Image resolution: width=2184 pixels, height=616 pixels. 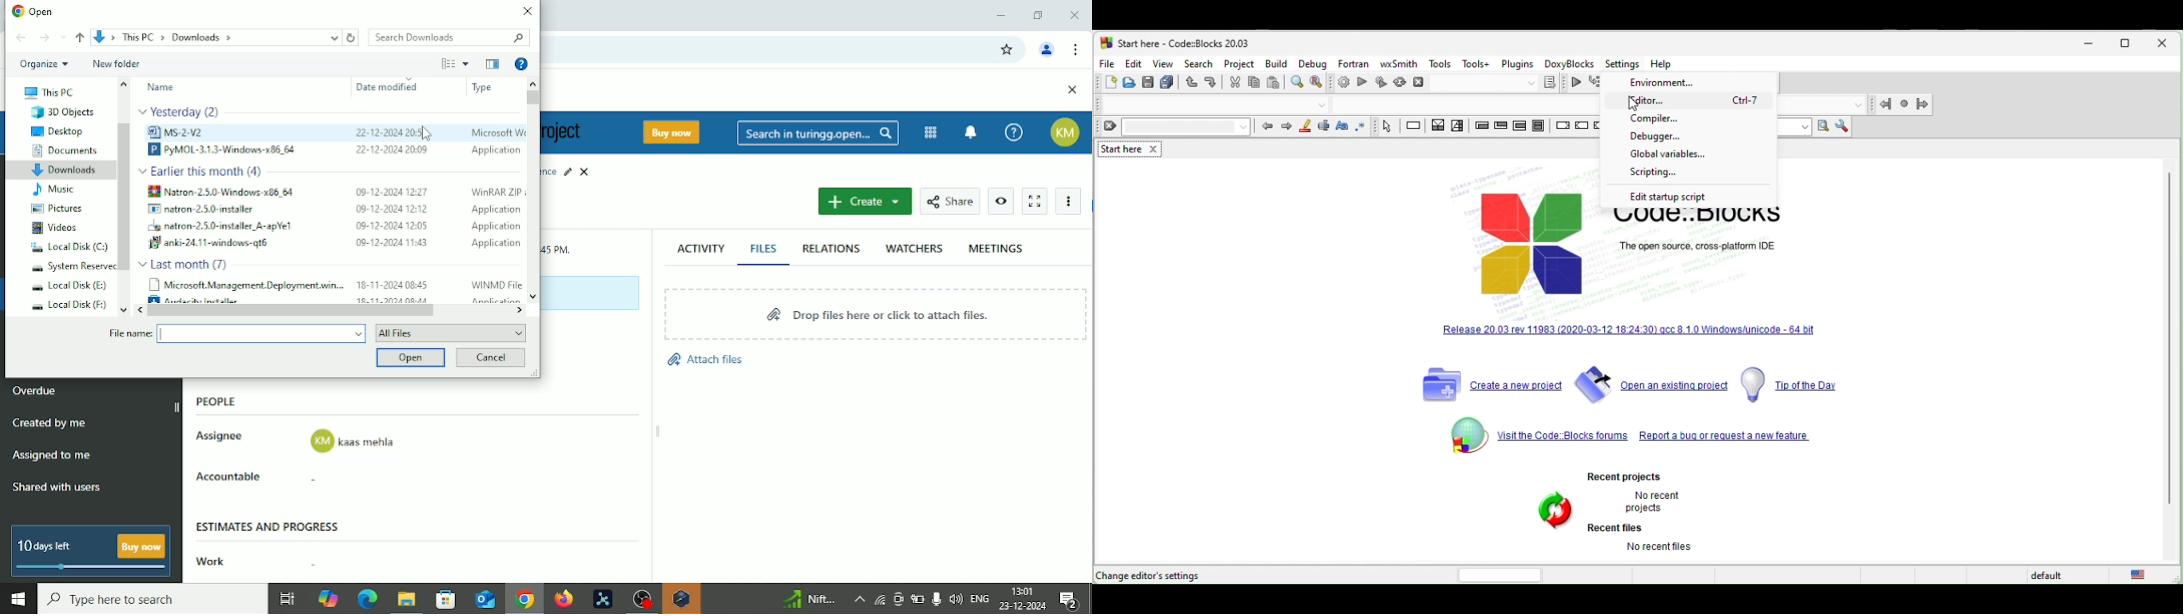 I want to click on file, so click(x=1106, y=61).